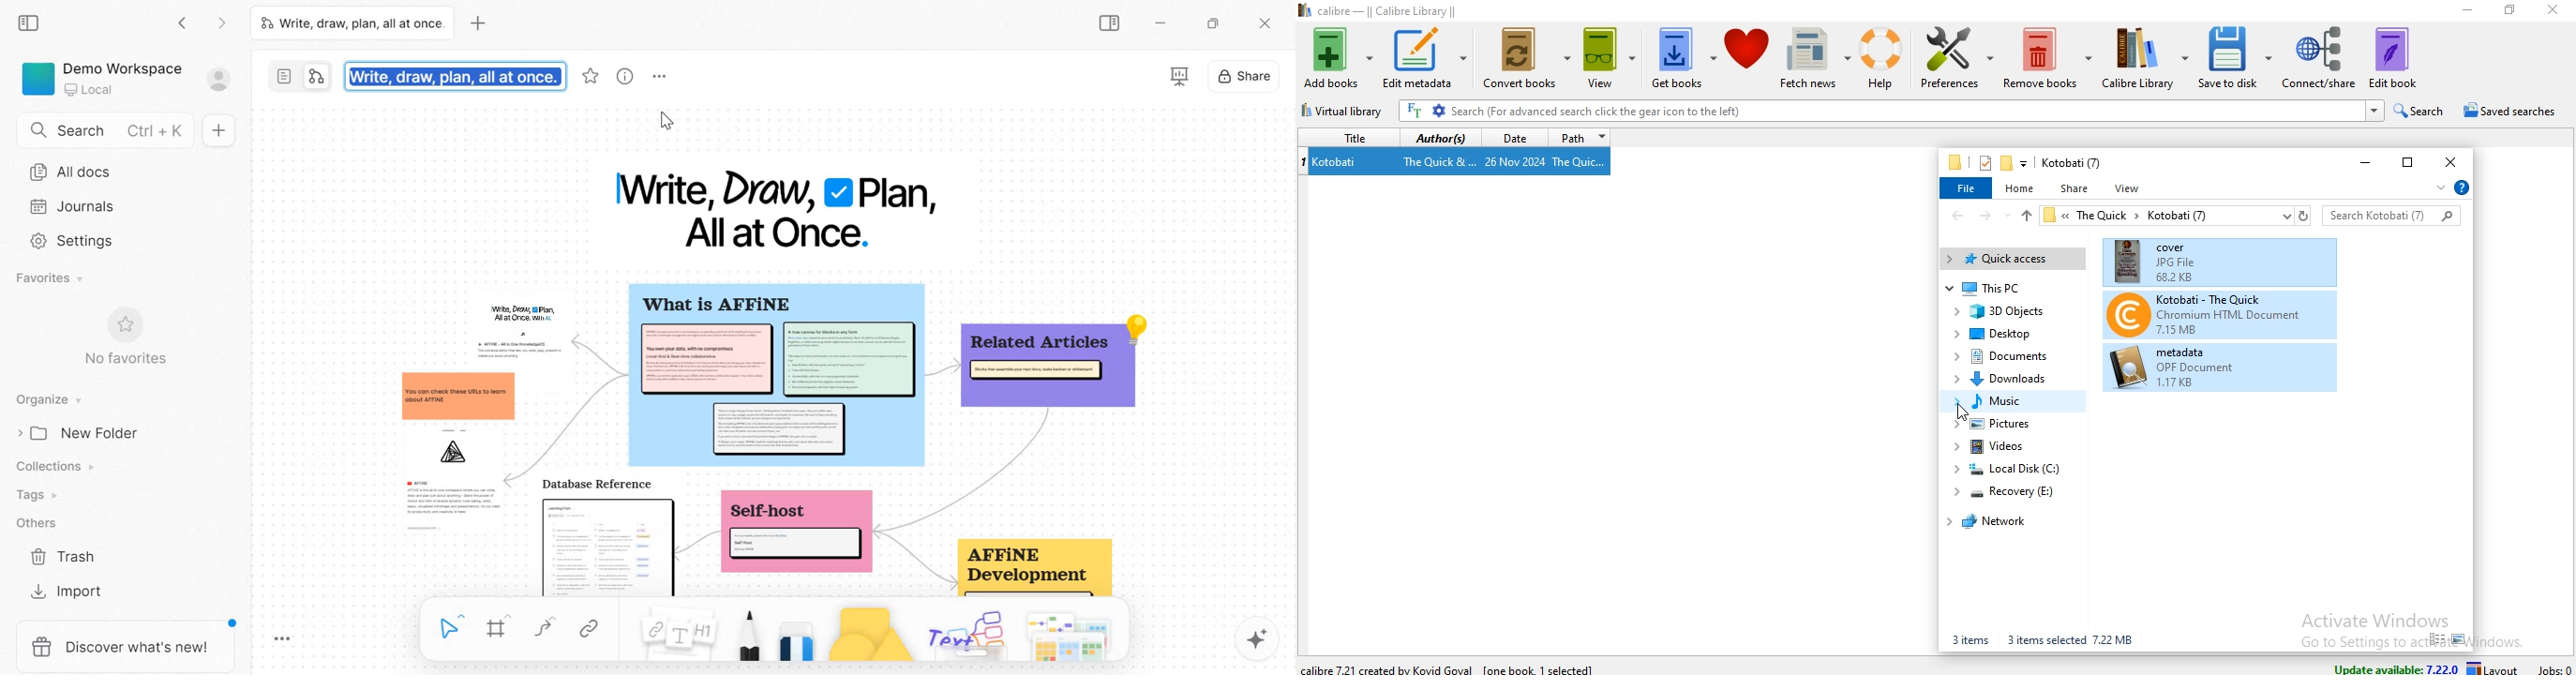 The width and height of the screenshot is (2576, 700). Describe the element at coordinates (1967, 189) in the screenshot. I see `file` at that location.